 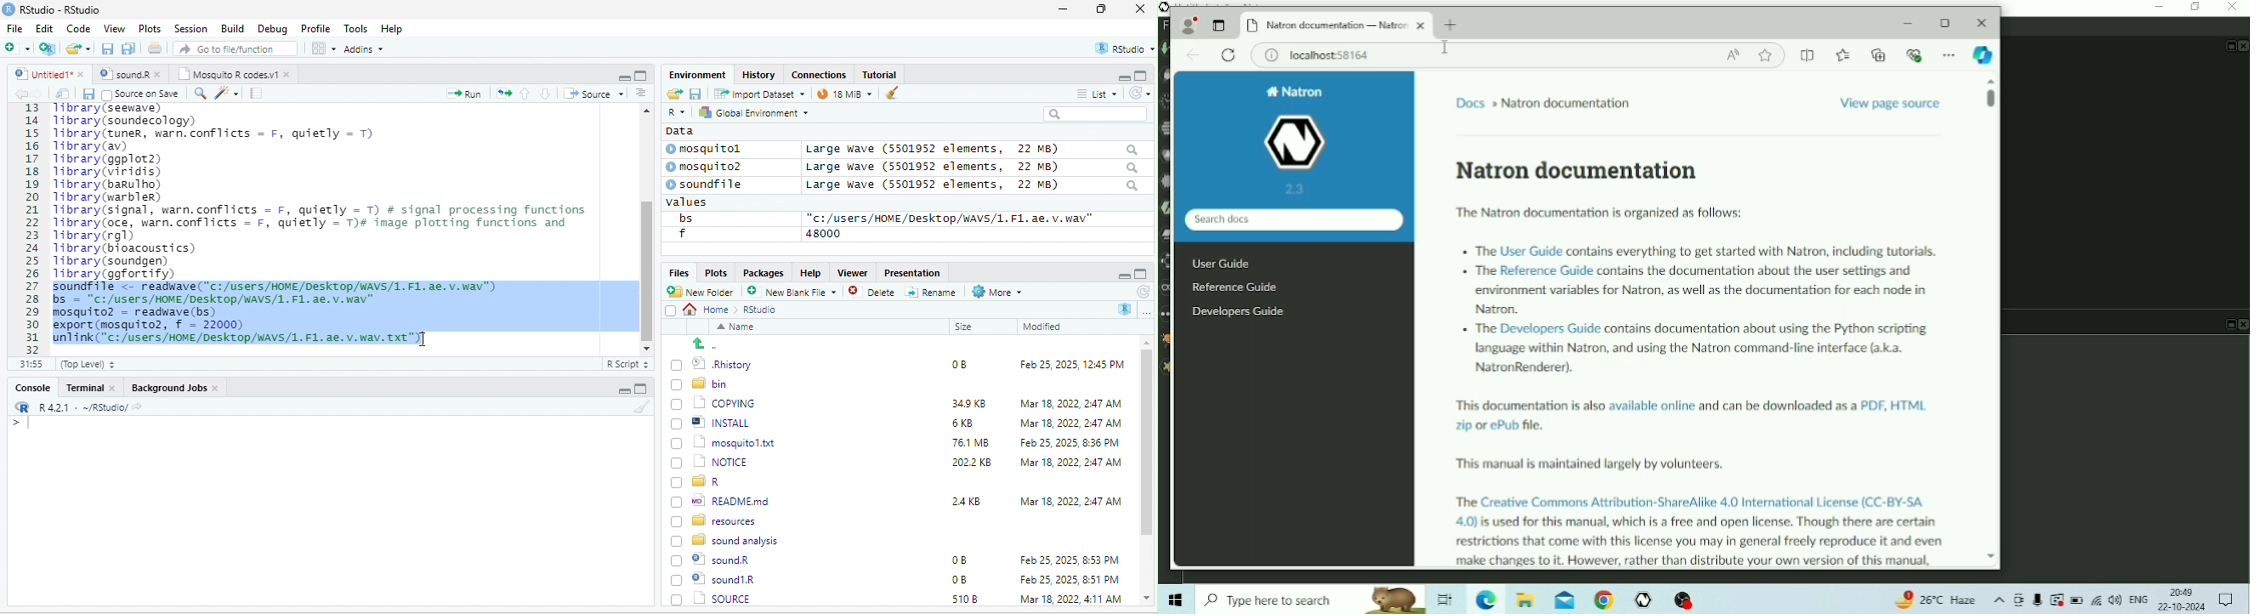 I want to click on © mosquitol, so click(x=716, y=149).